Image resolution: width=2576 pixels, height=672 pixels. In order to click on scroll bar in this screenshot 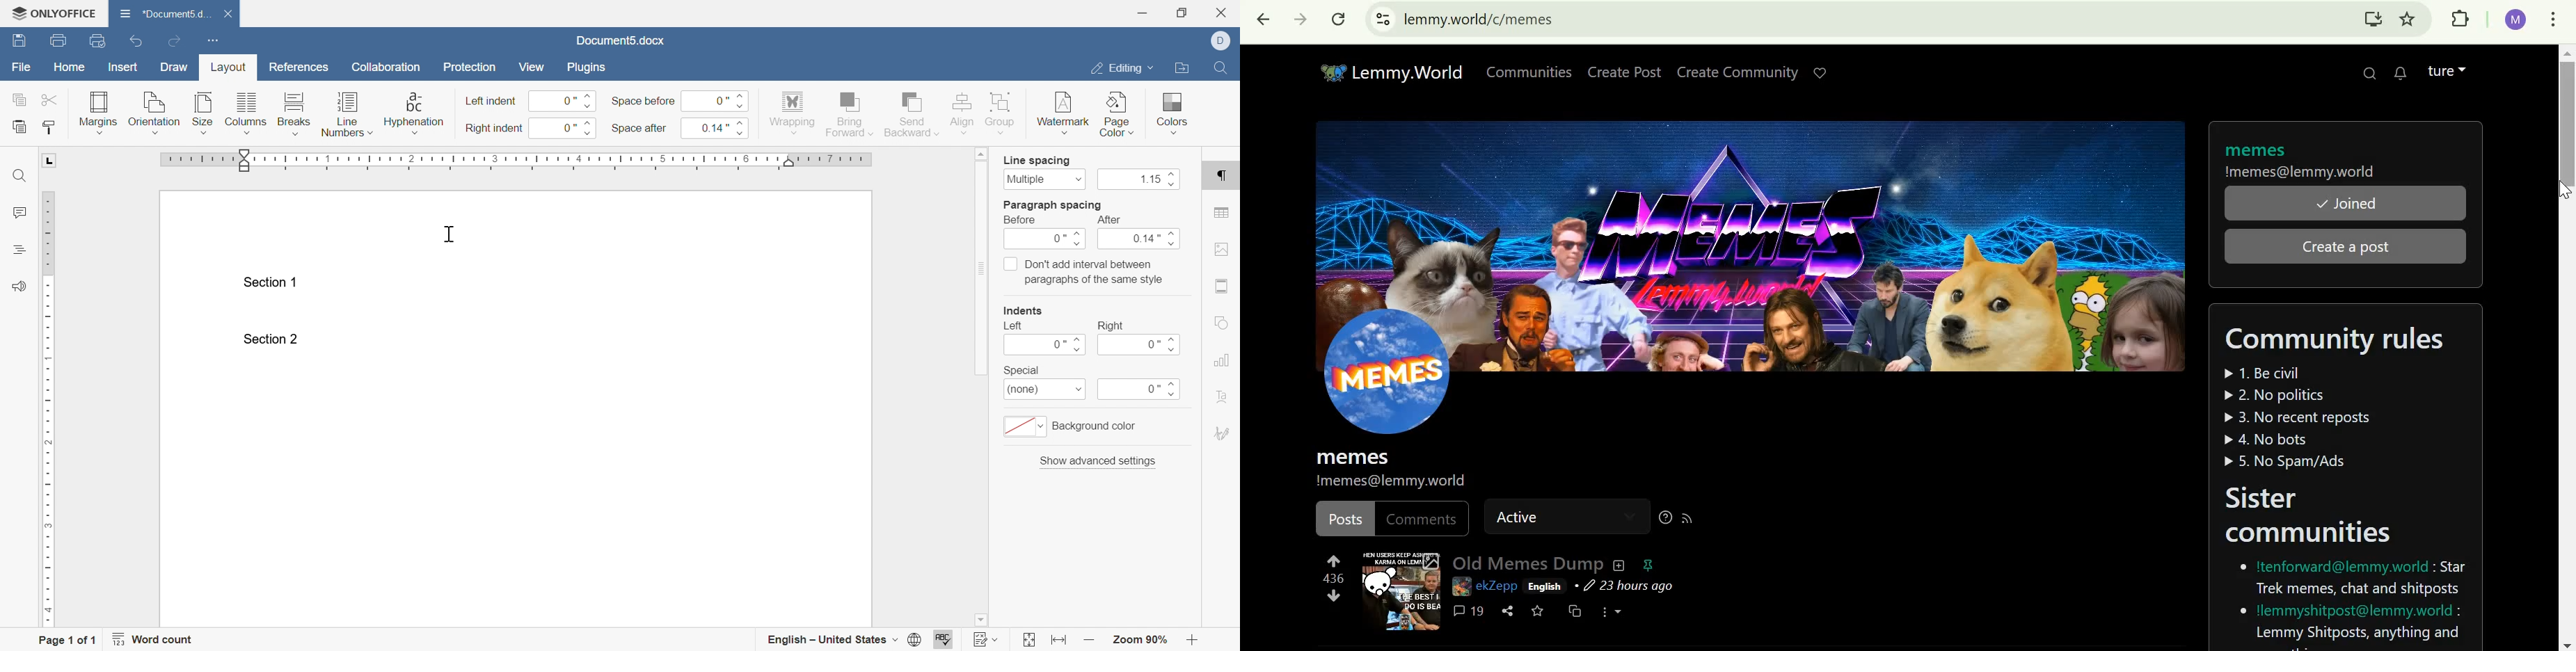, I will do `click(983, 262)`.